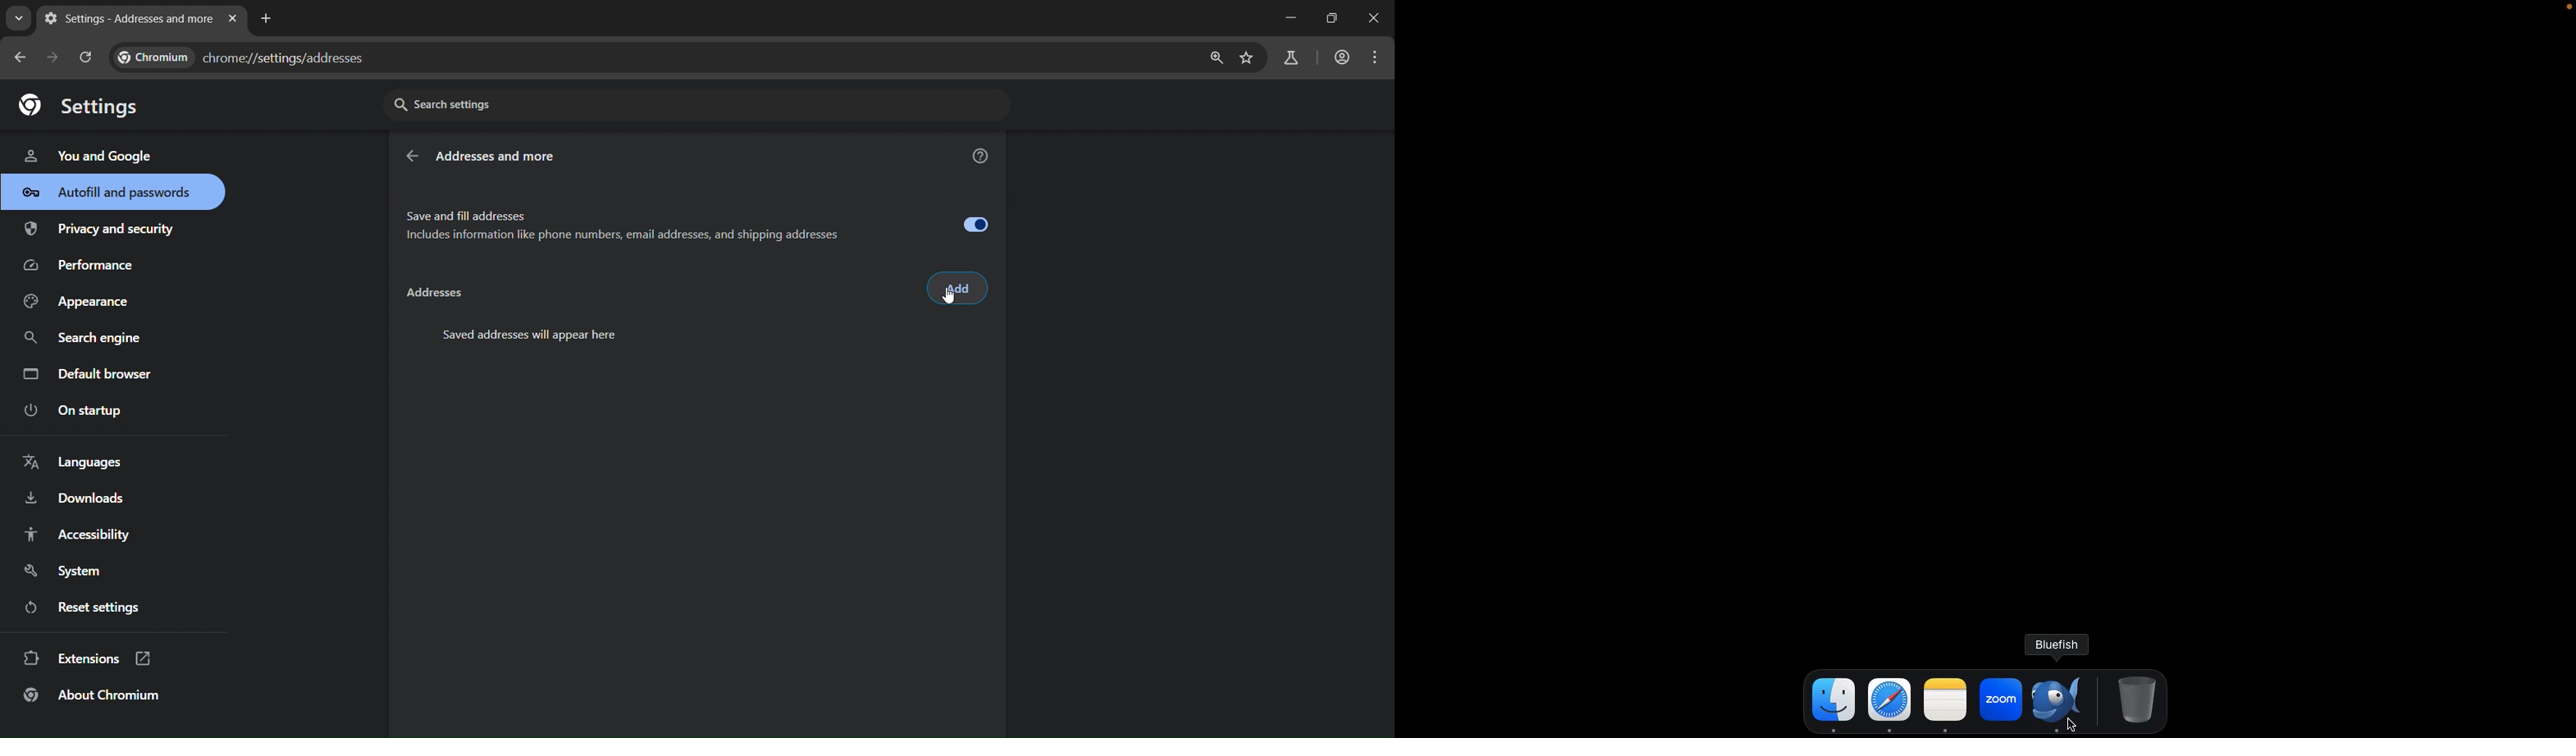  I want to click on go back one page, so click(22, 57).